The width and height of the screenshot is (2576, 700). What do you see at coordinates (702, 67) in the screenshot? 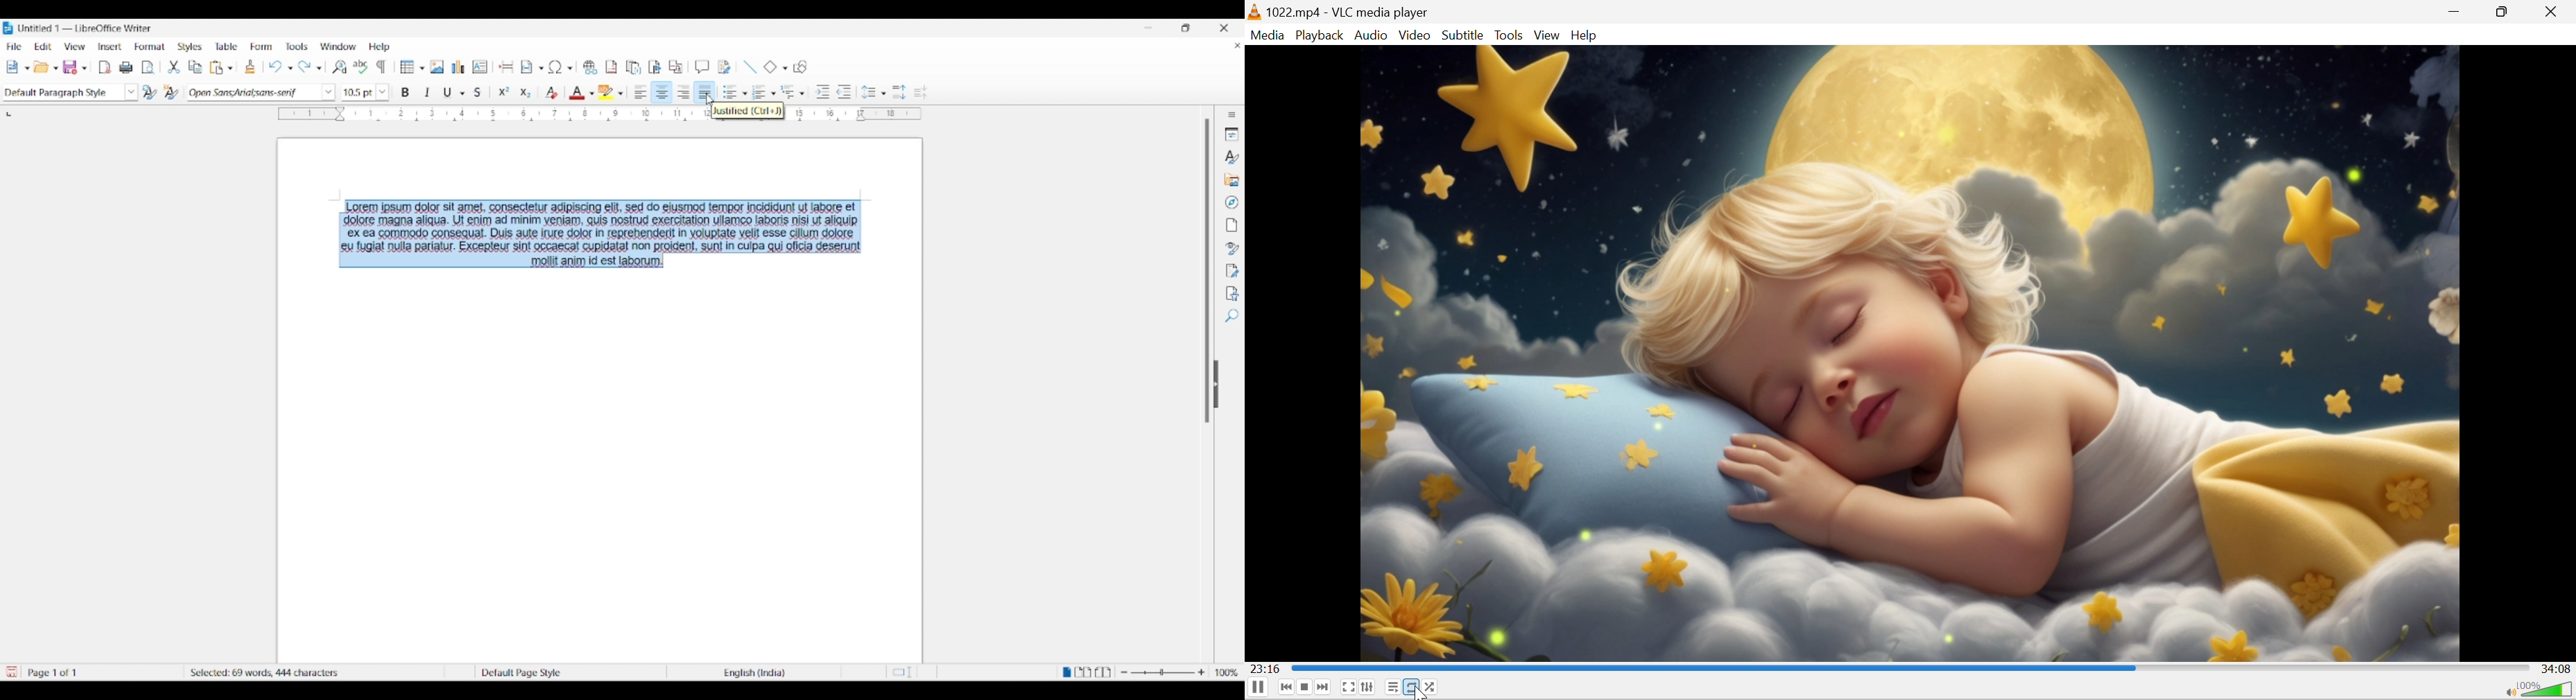
I see `Insert comment` at bounding box center [702, 67].